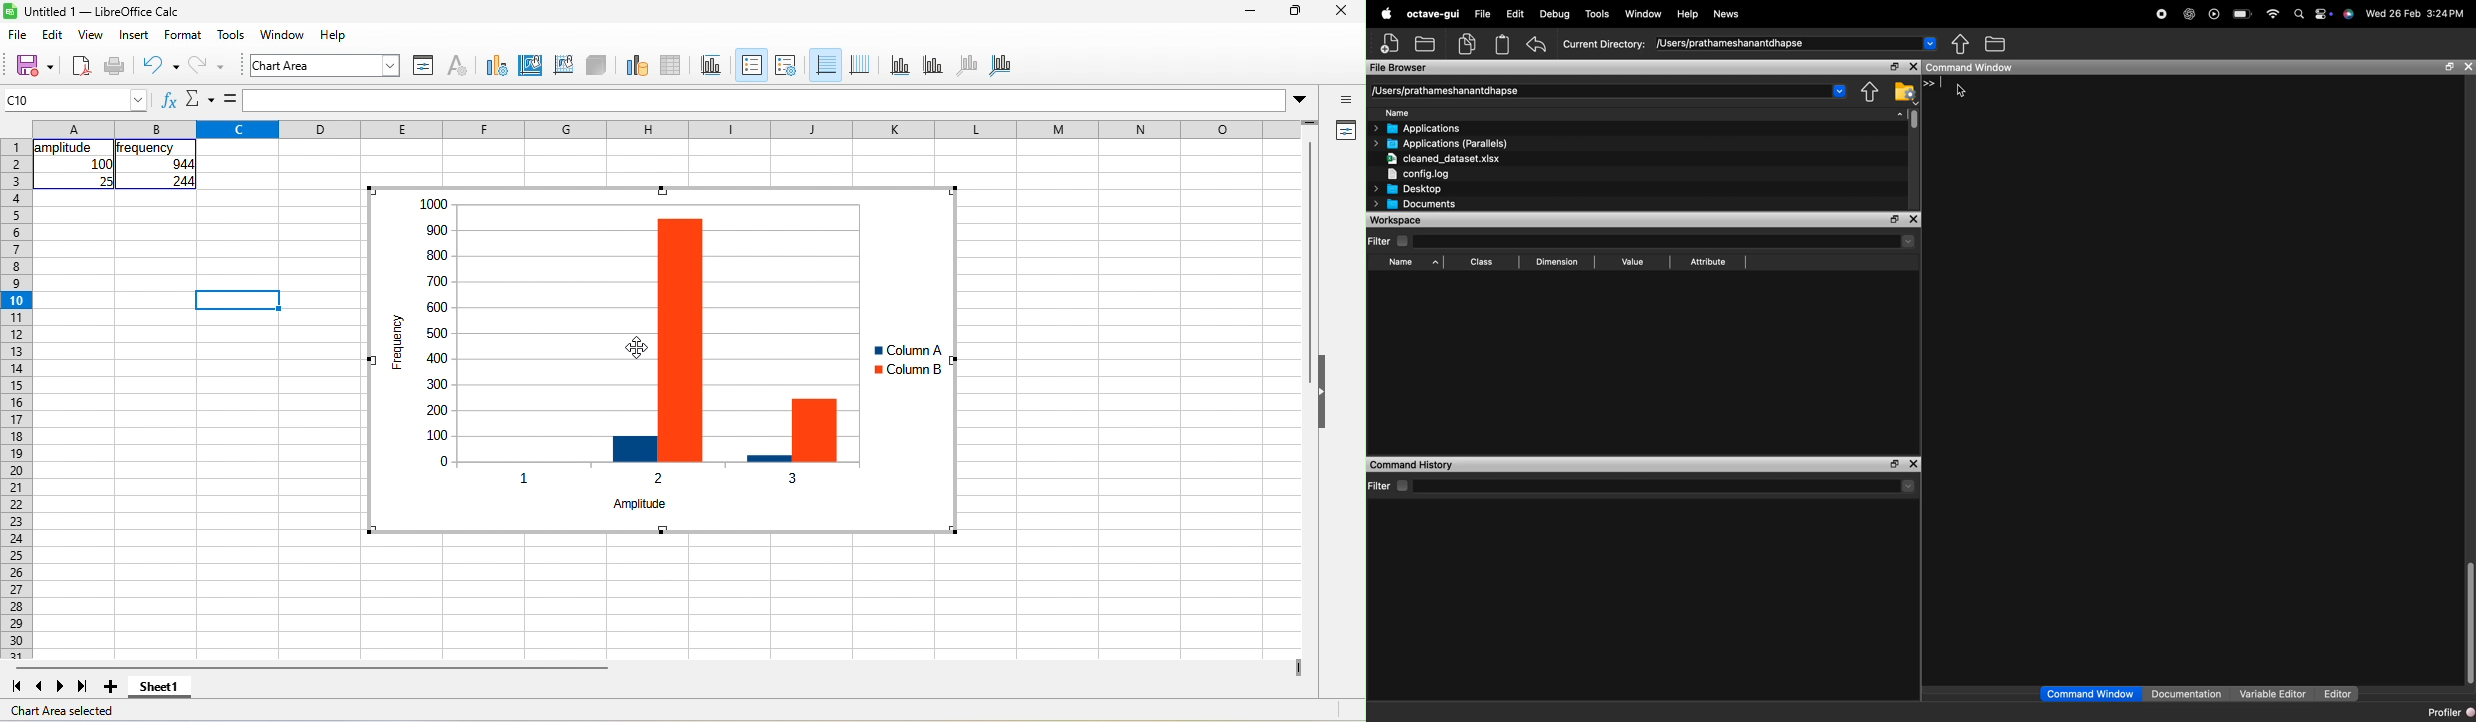  What do you see at coordinates (1296, 10) in the screenshot?
I see `maximize` at bounding box center [1296, 10].